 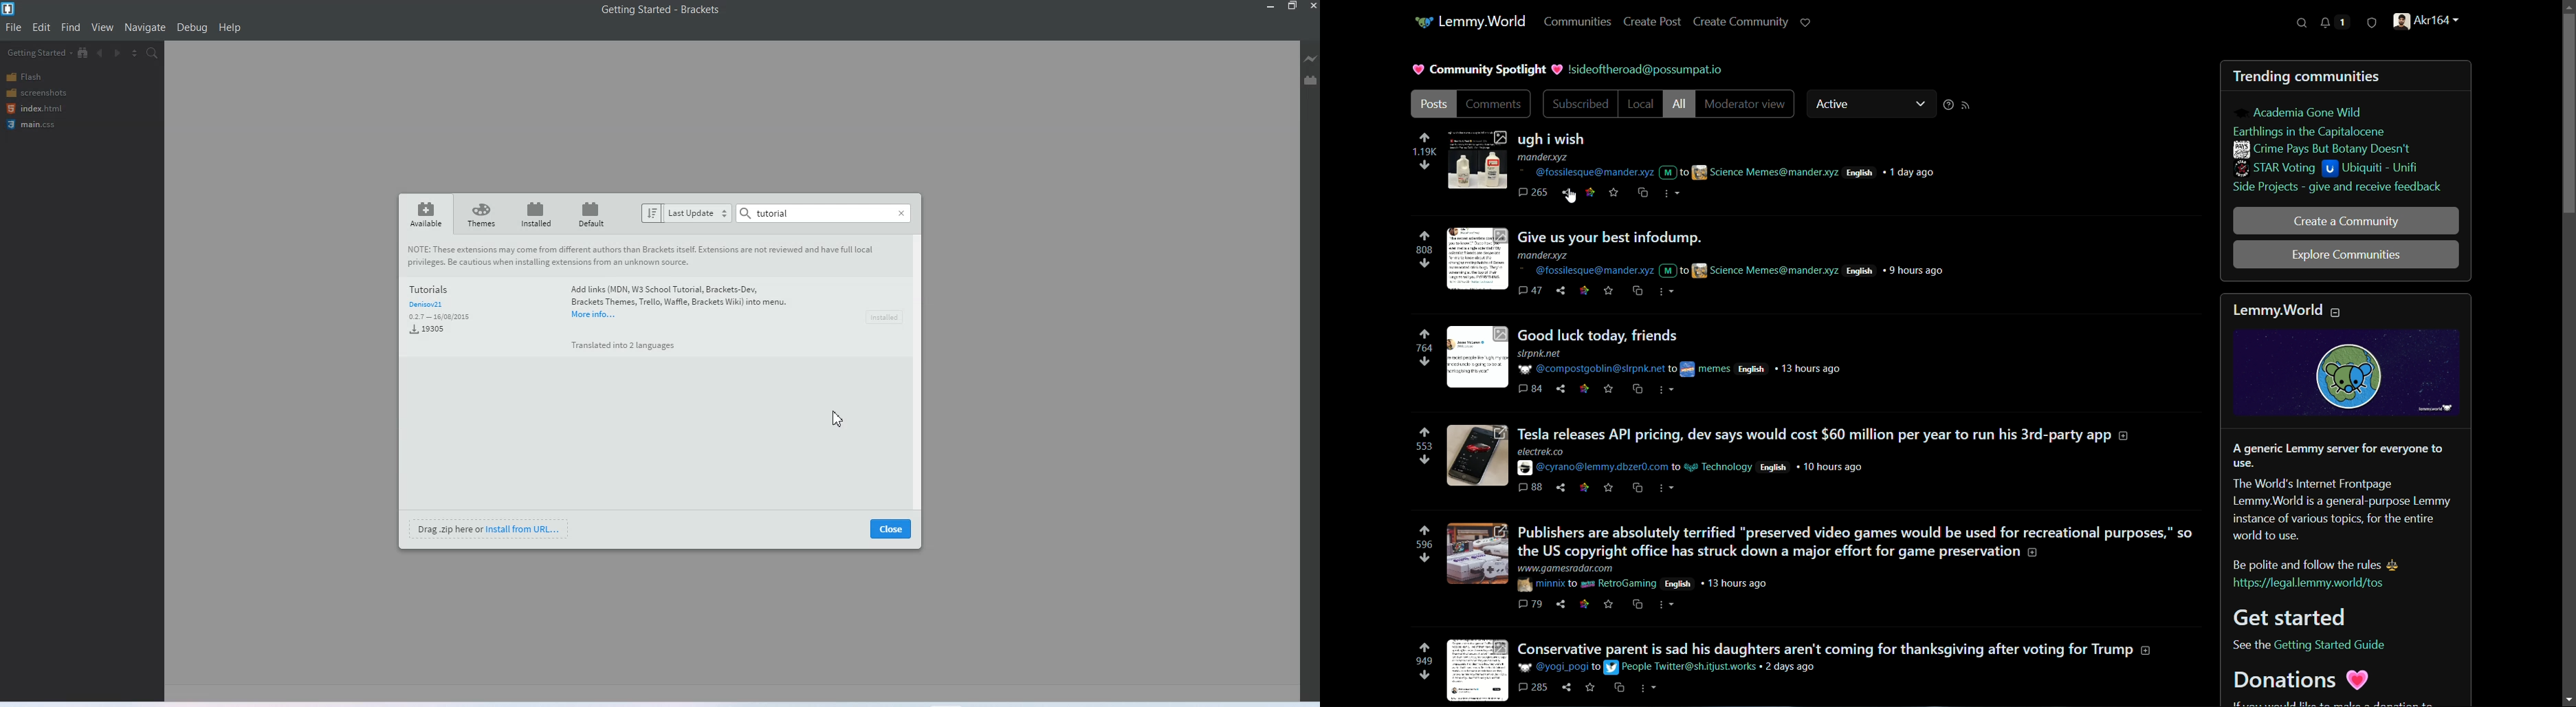 What do you see at coordinates (1654, 21) in the screenshot?
I see `create post` at bounding box center [1654, 21].